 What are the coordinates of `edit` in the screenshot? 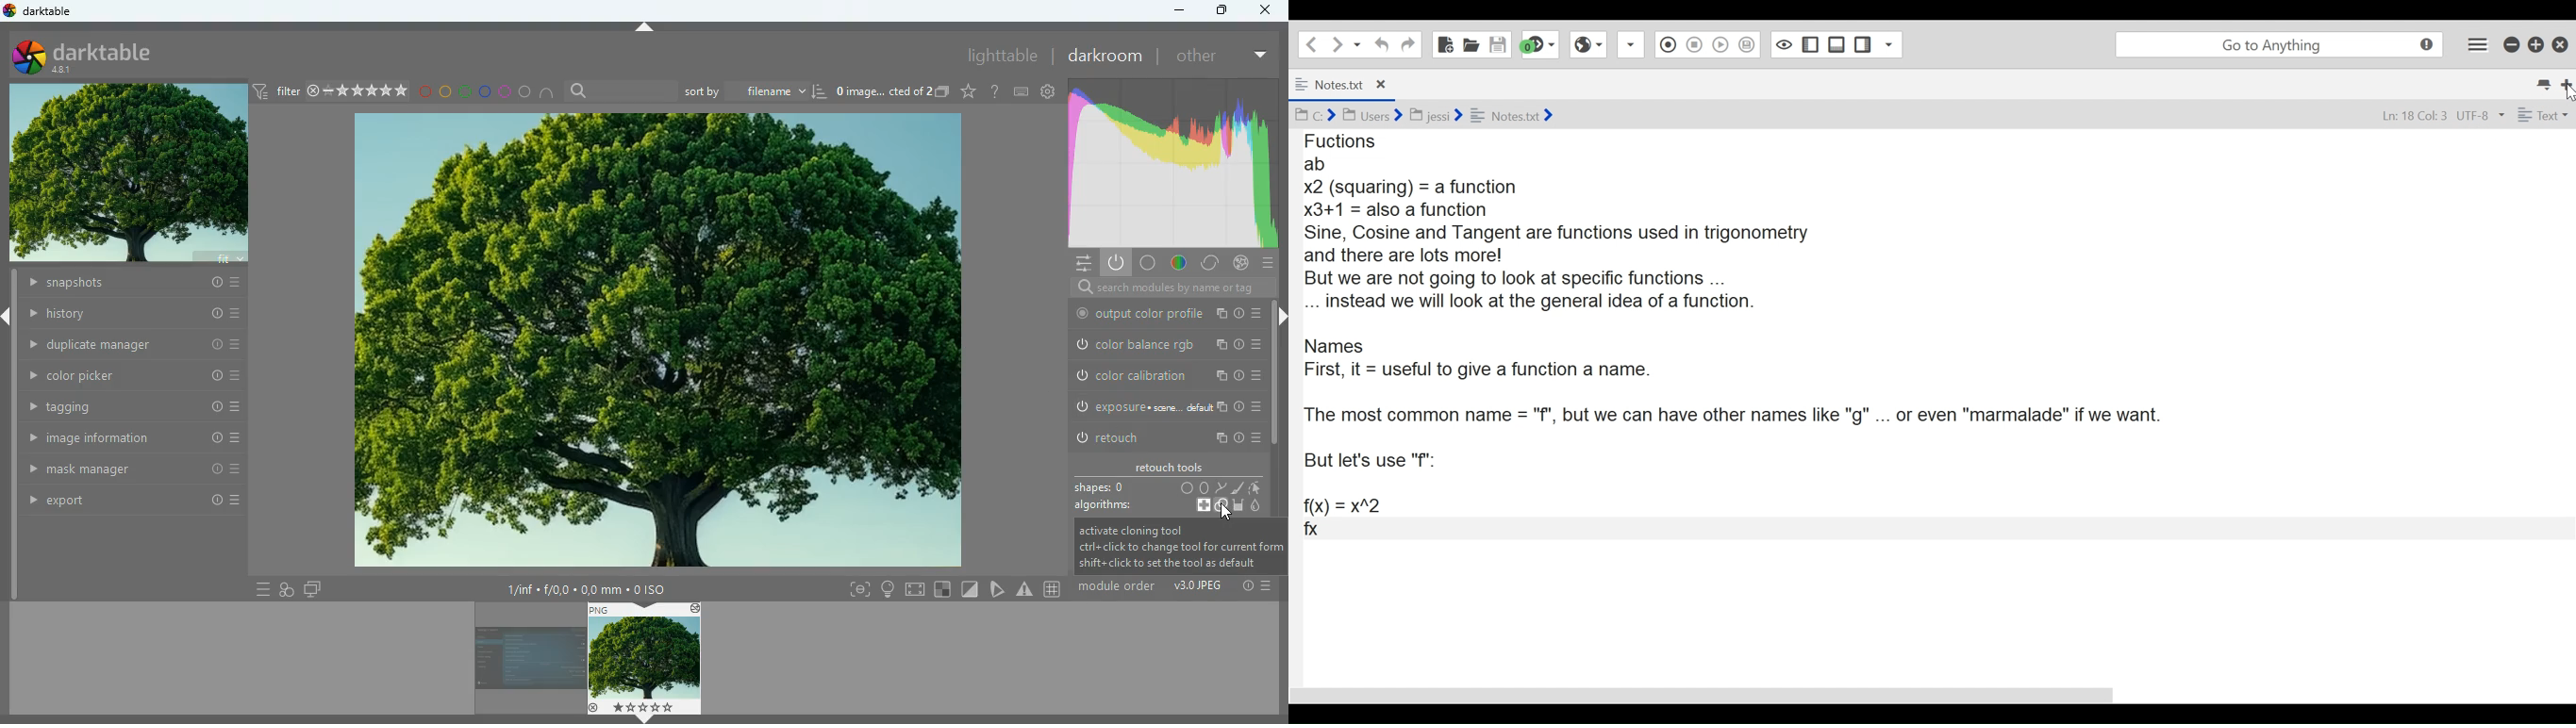 It's located at (998, 589).